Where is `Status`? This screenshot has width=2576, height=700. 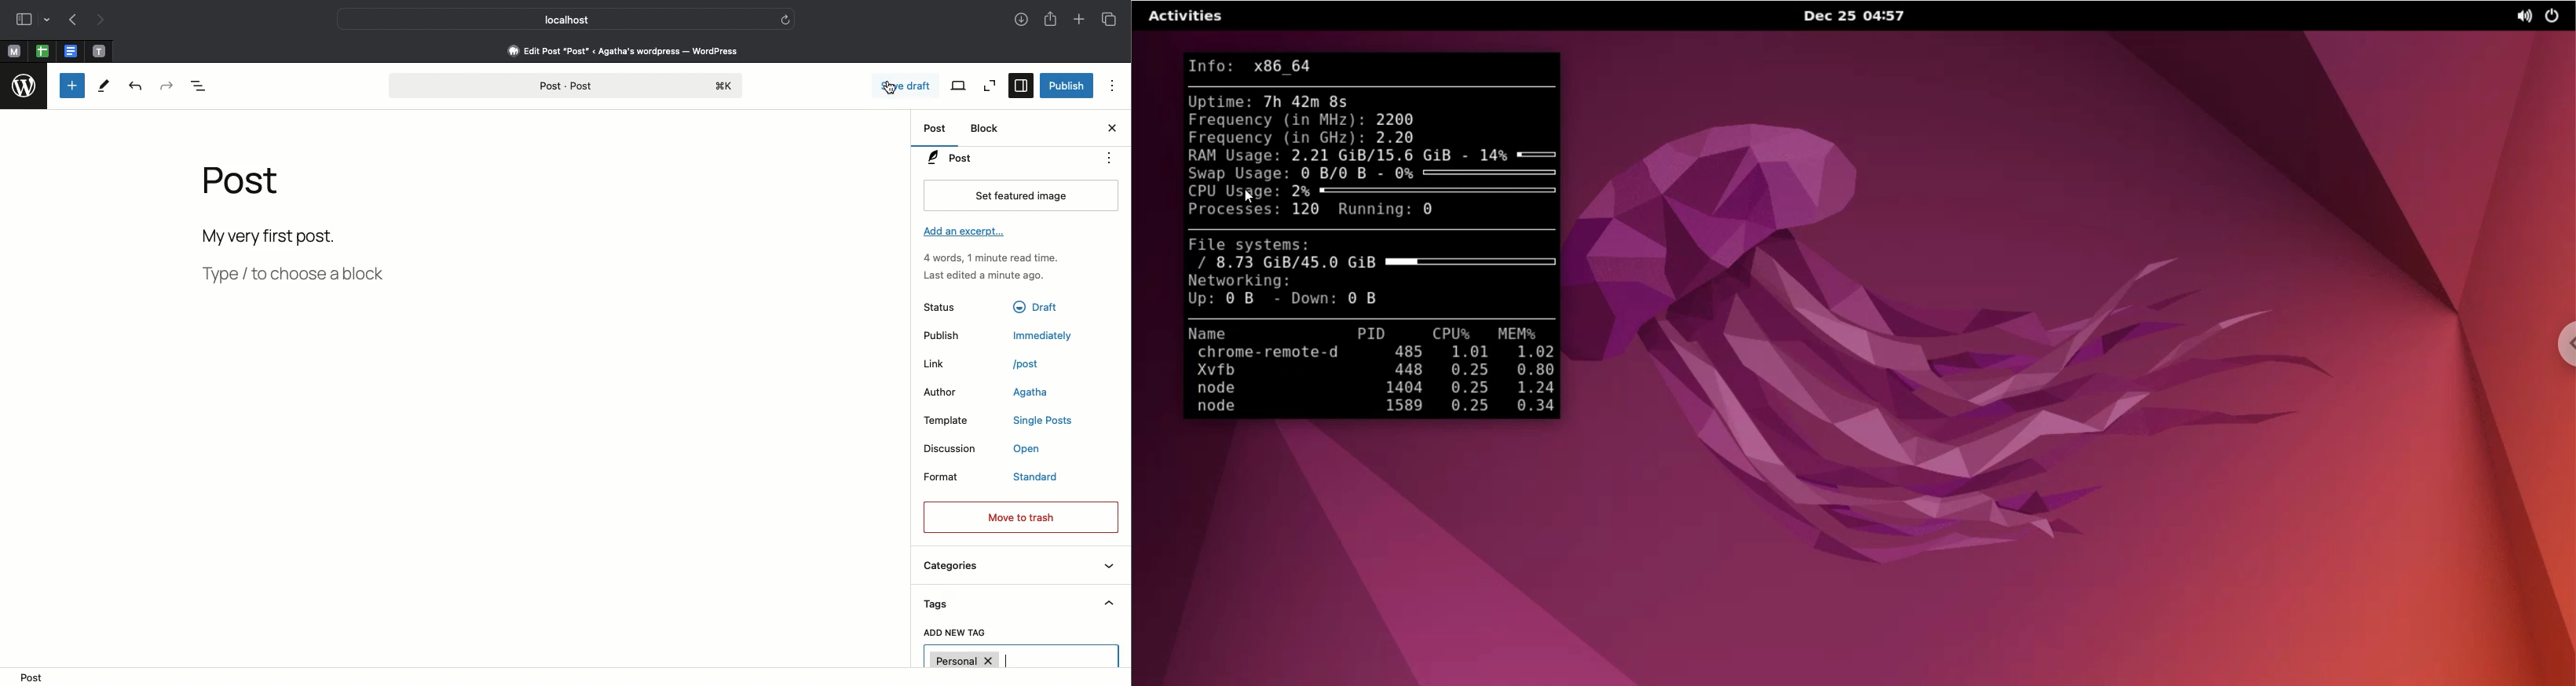 Status is located at coordinates (950, 306).